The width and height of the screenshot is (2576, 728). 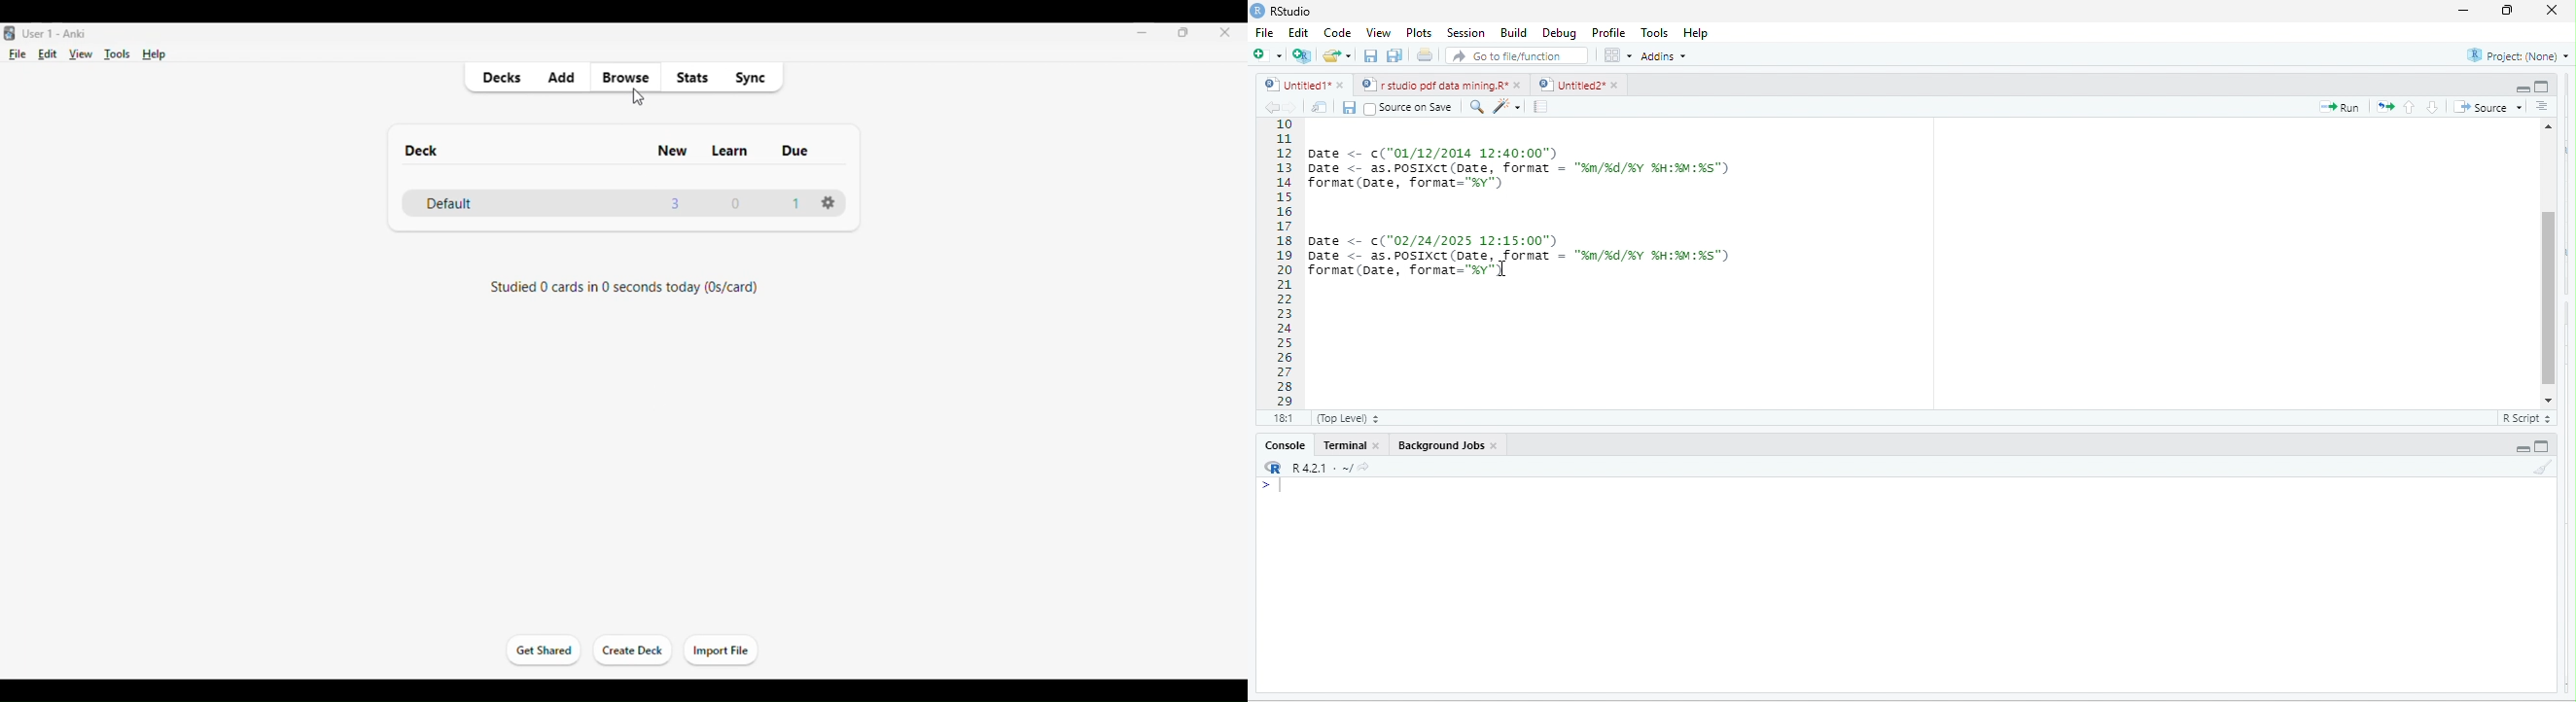 What do you see at coordinates (1264, 54) in the screenshot?
I see `new file` at bounding box center [1264, 54].